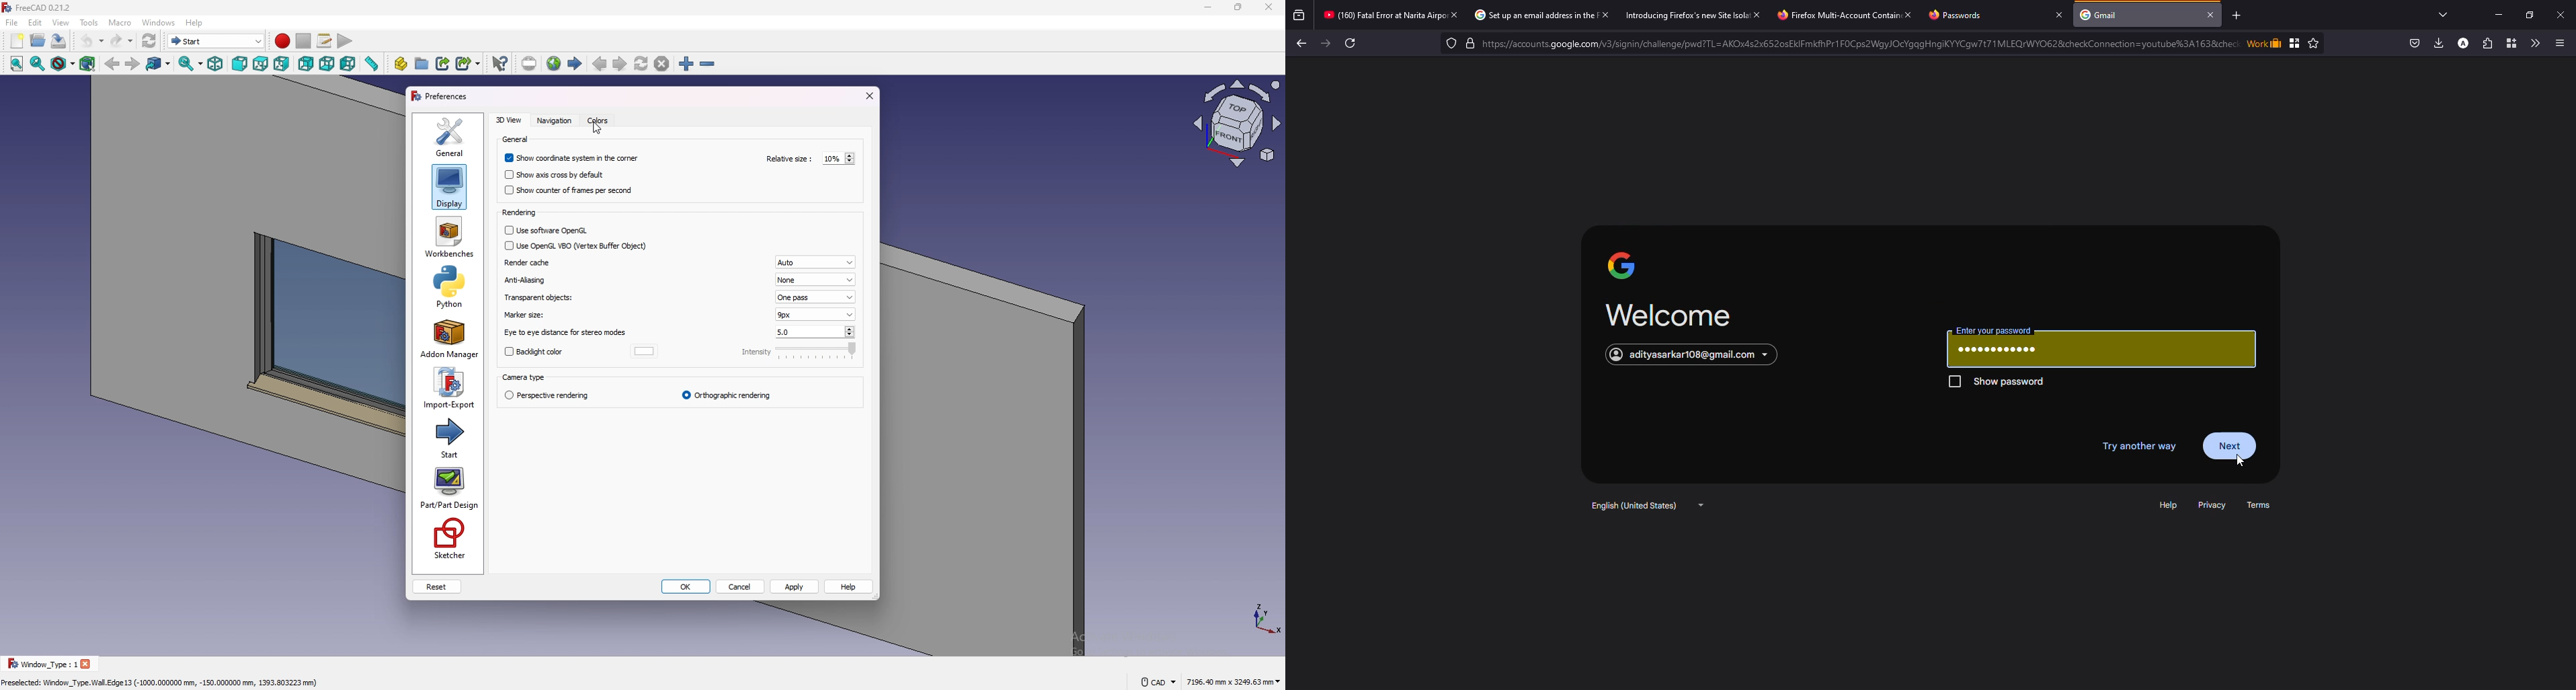  Describe the element at coordinates (1962, 13) in the screenshot. I see `Passwords.` at that location.